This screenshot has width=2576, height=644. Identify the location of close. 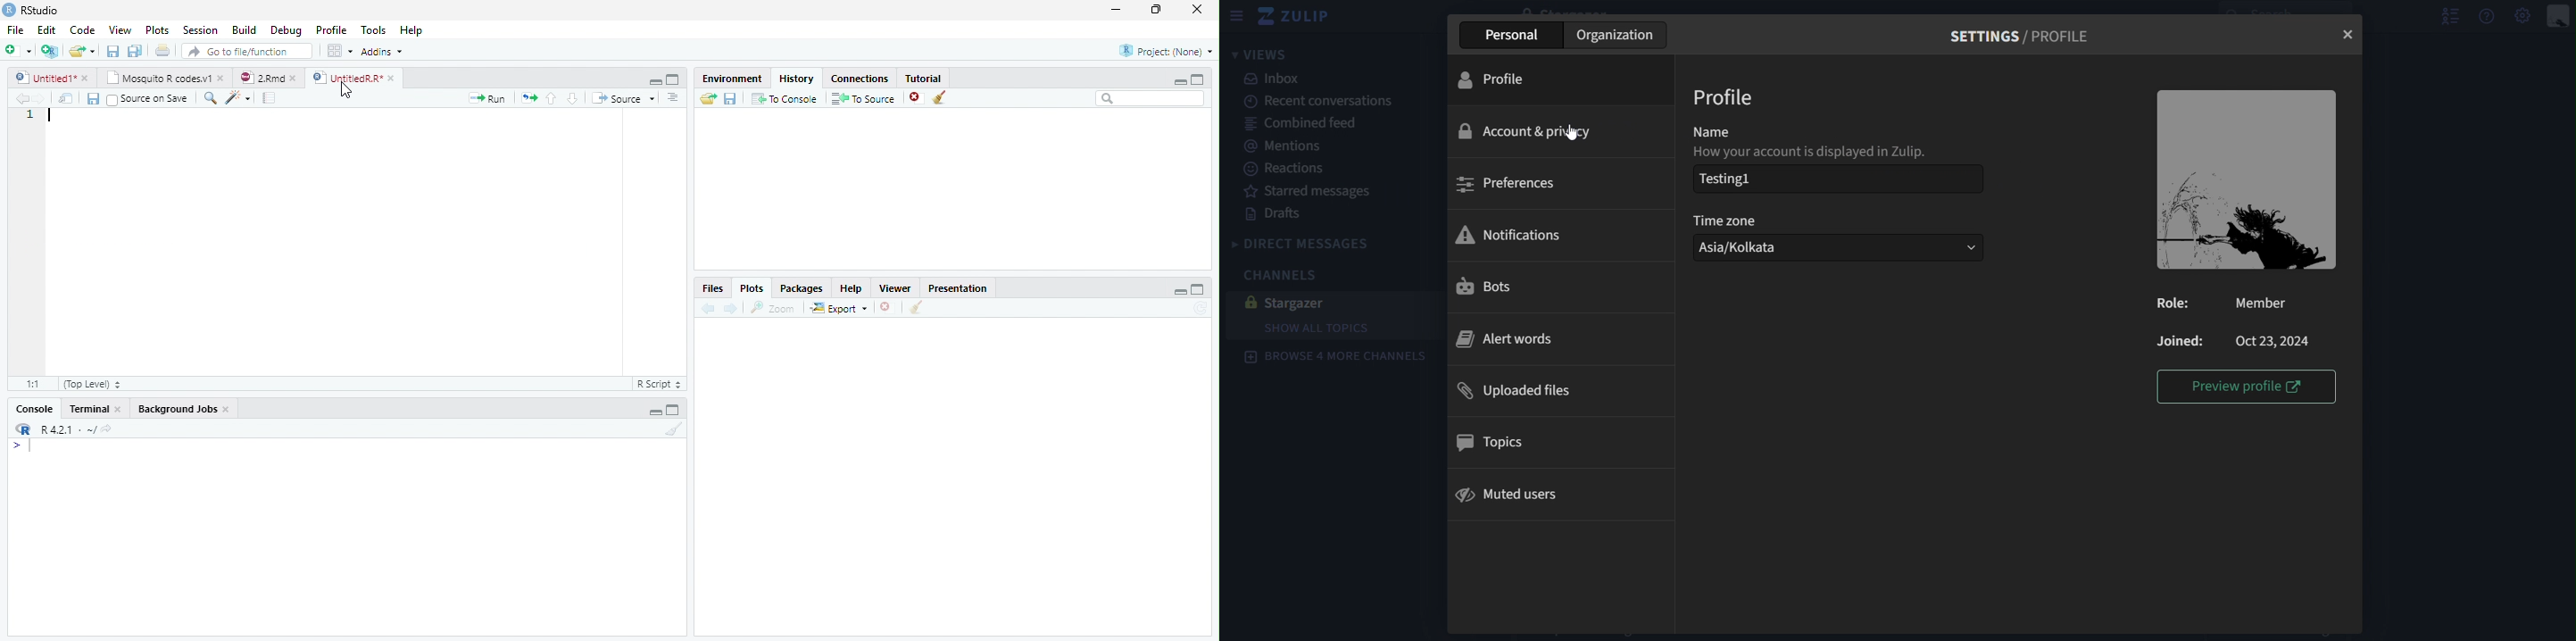
(2348, 34).